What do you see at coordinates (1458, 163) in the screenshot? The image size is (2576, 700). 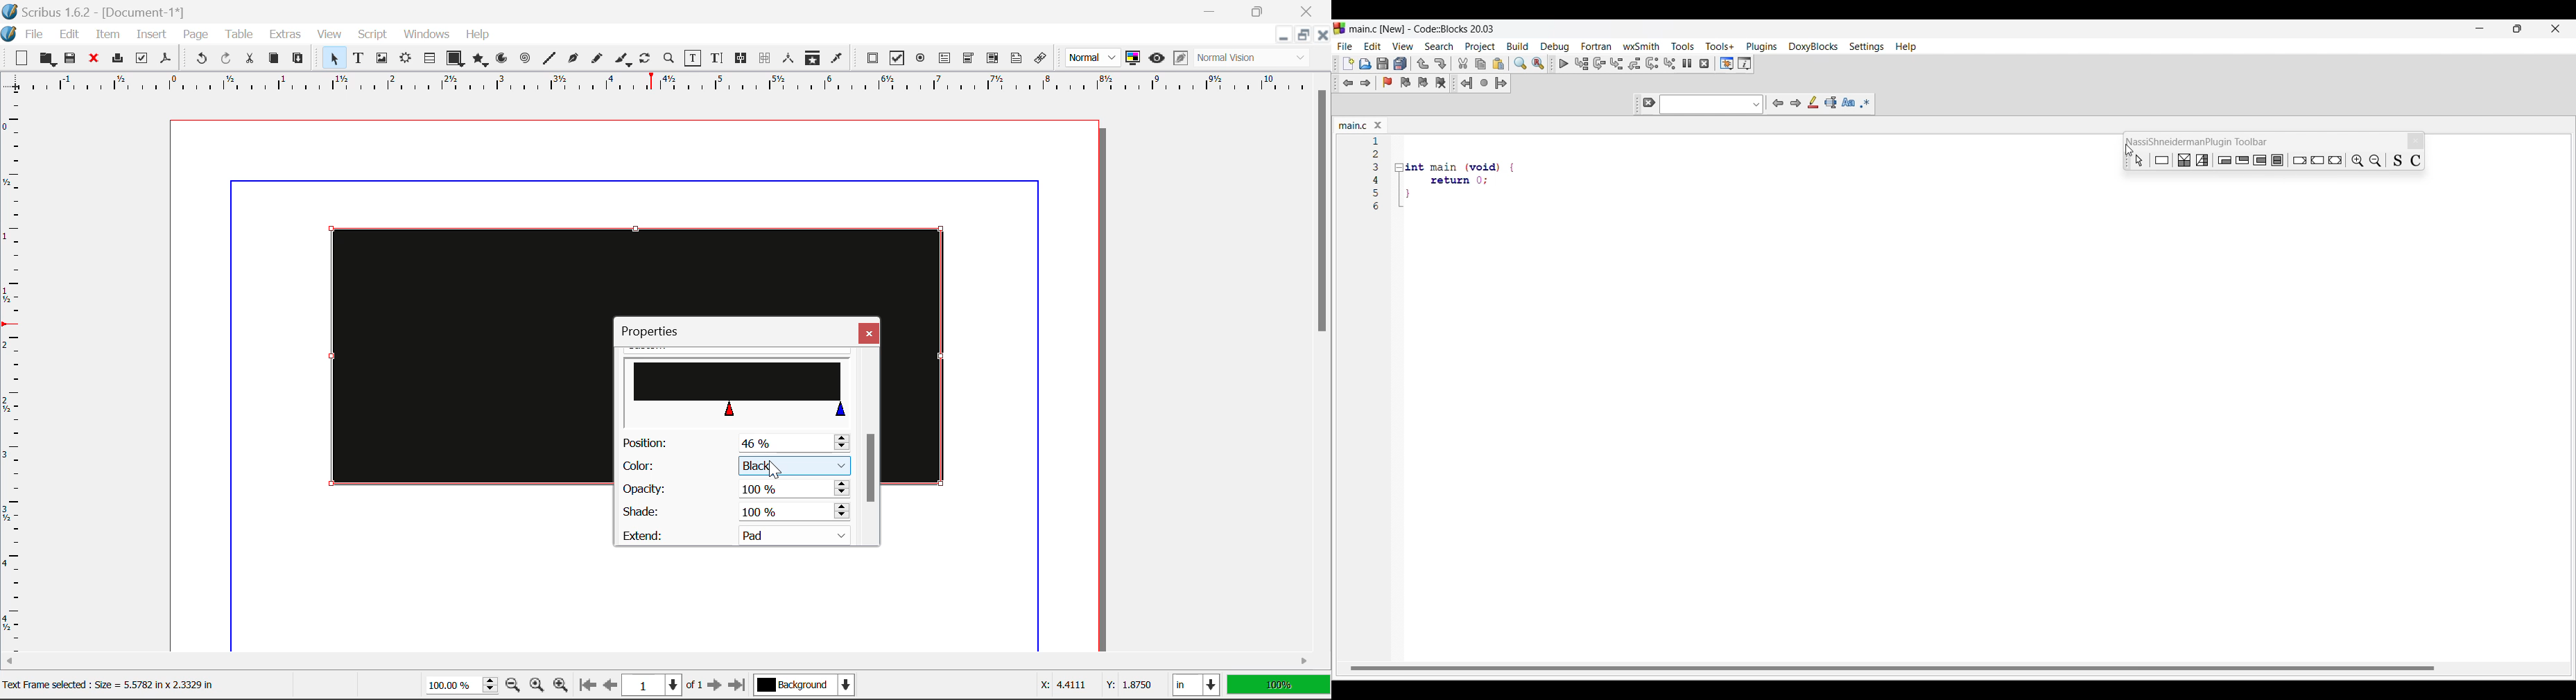 I see `` at bounding box center [1458, 163].